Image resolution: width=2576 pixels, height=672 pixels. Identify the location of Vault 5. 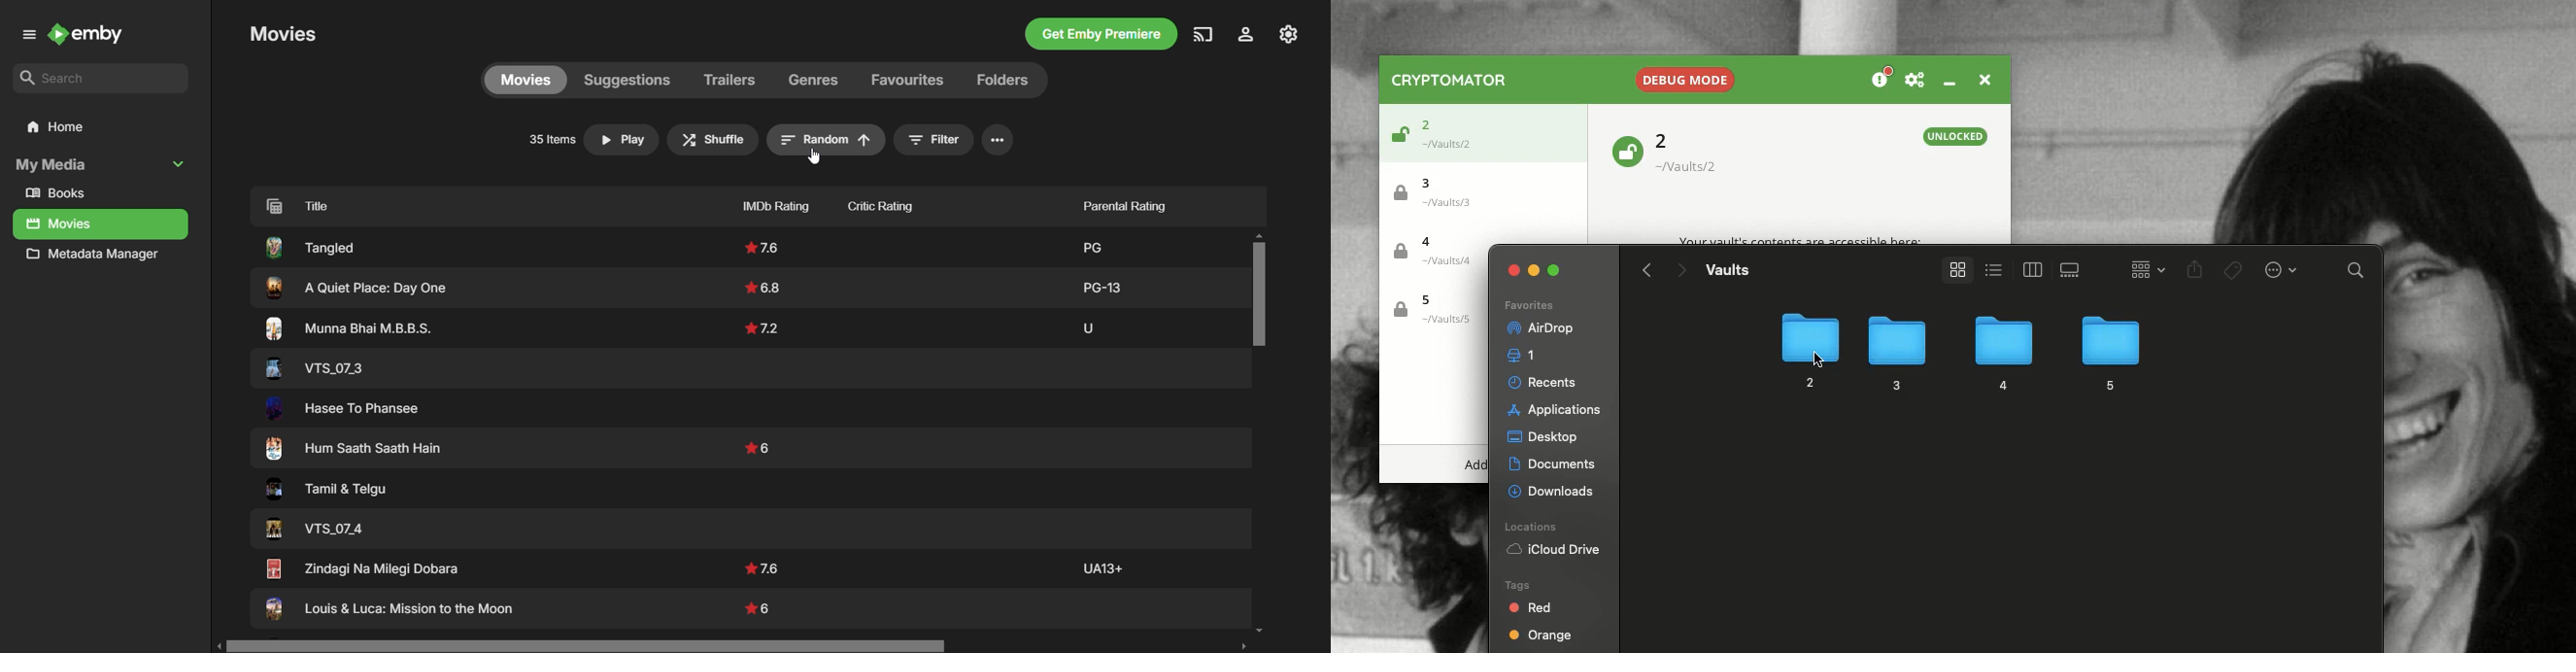
(1432, 310).